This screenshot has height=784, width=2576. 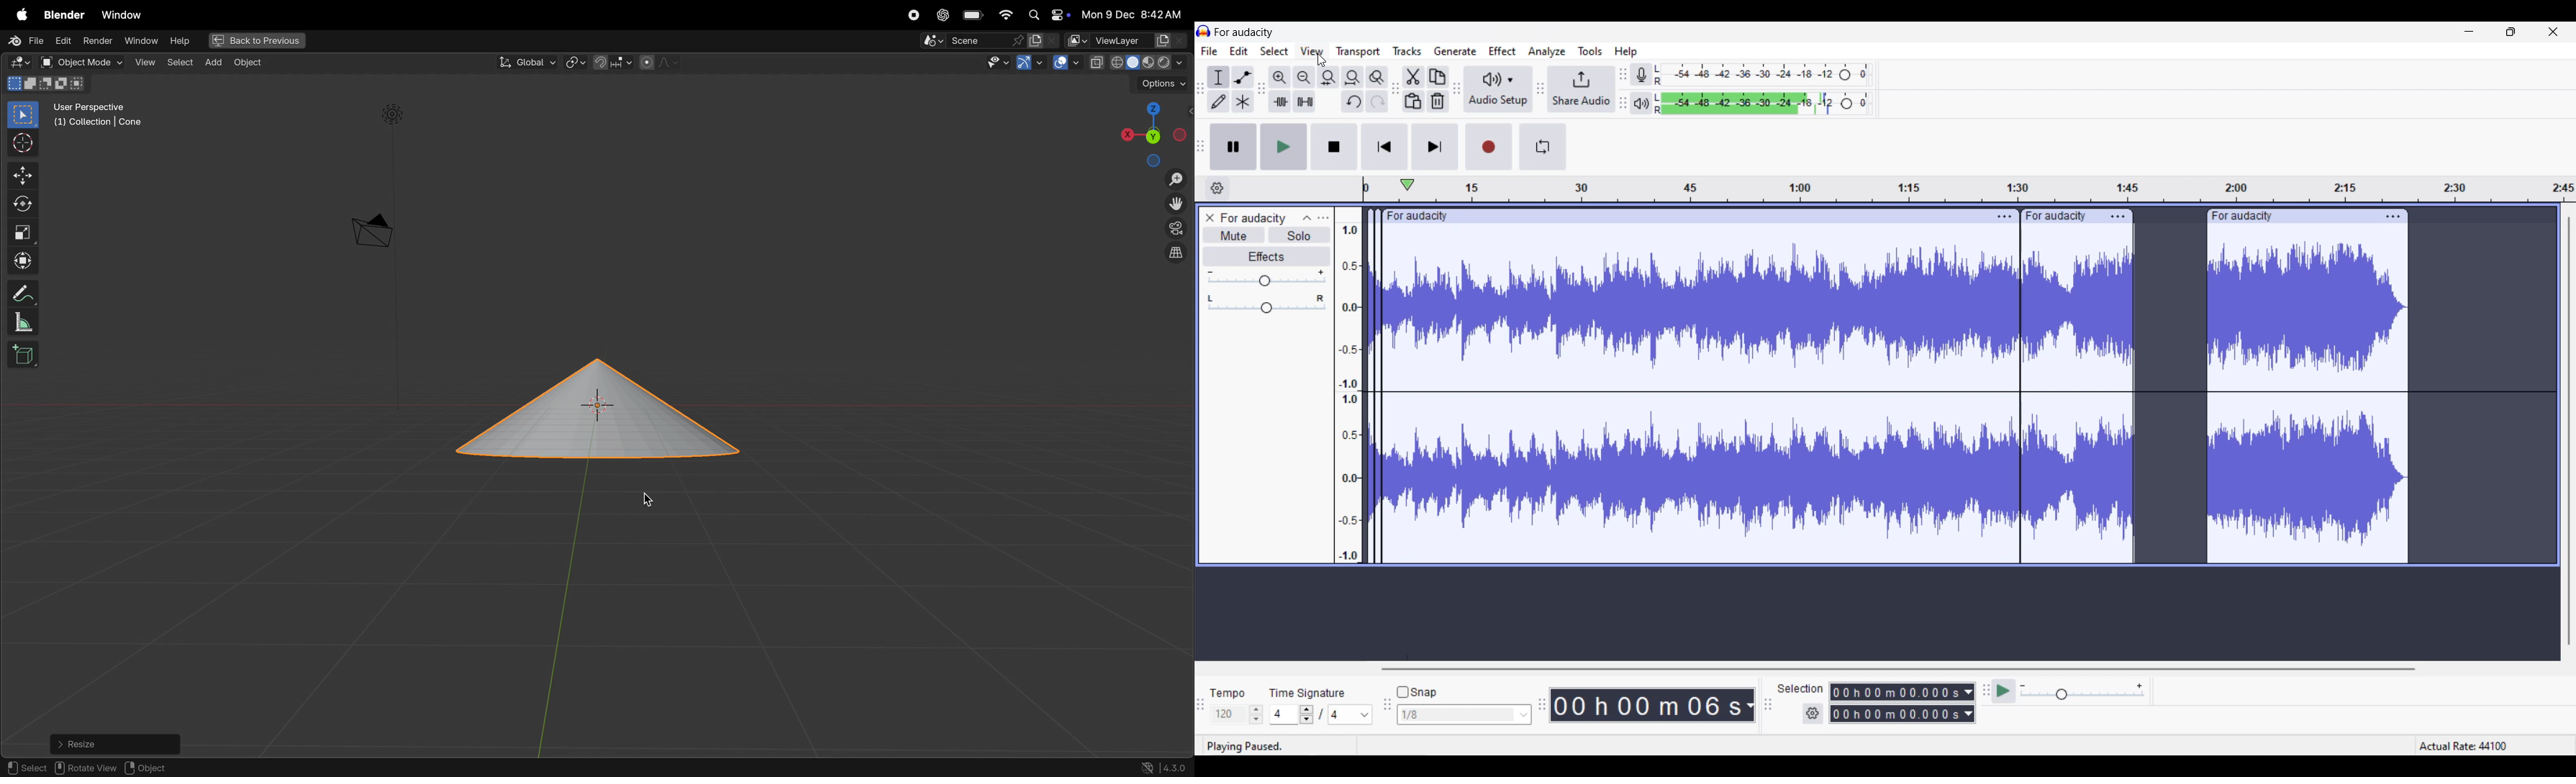 I want to click on Tools menu, so click(x=1591, y=51).